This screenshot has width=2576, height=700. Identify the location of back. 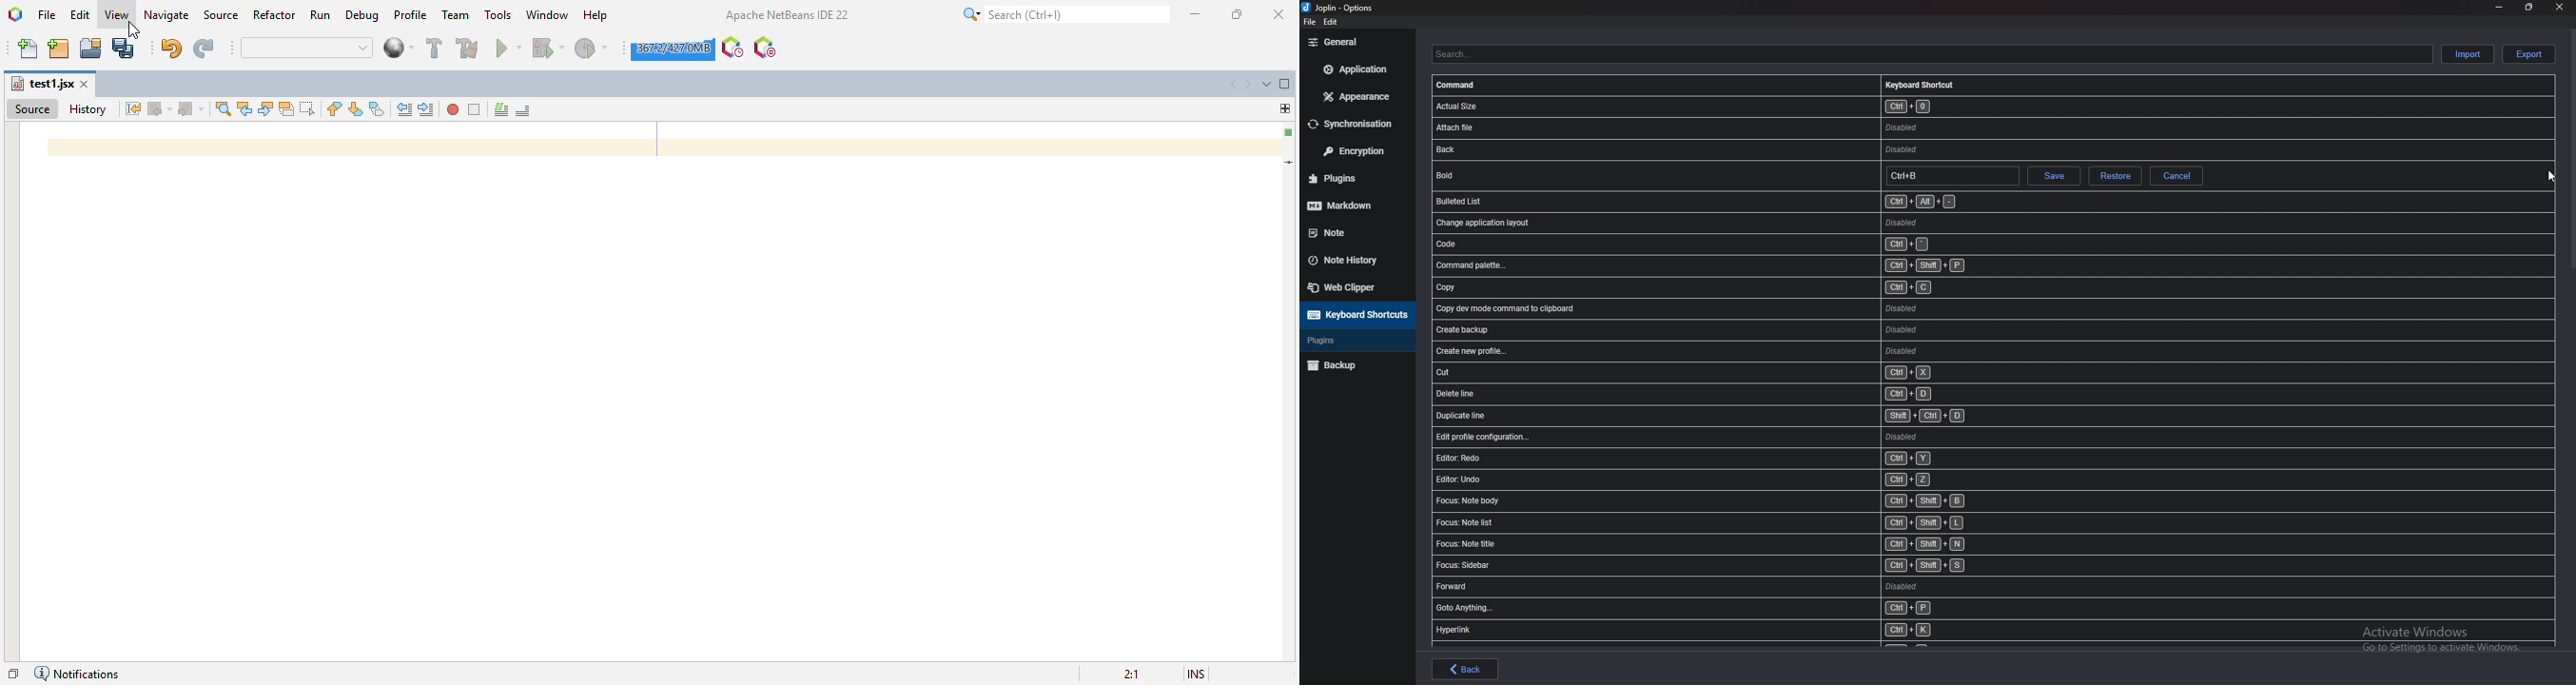
(1464, 668).